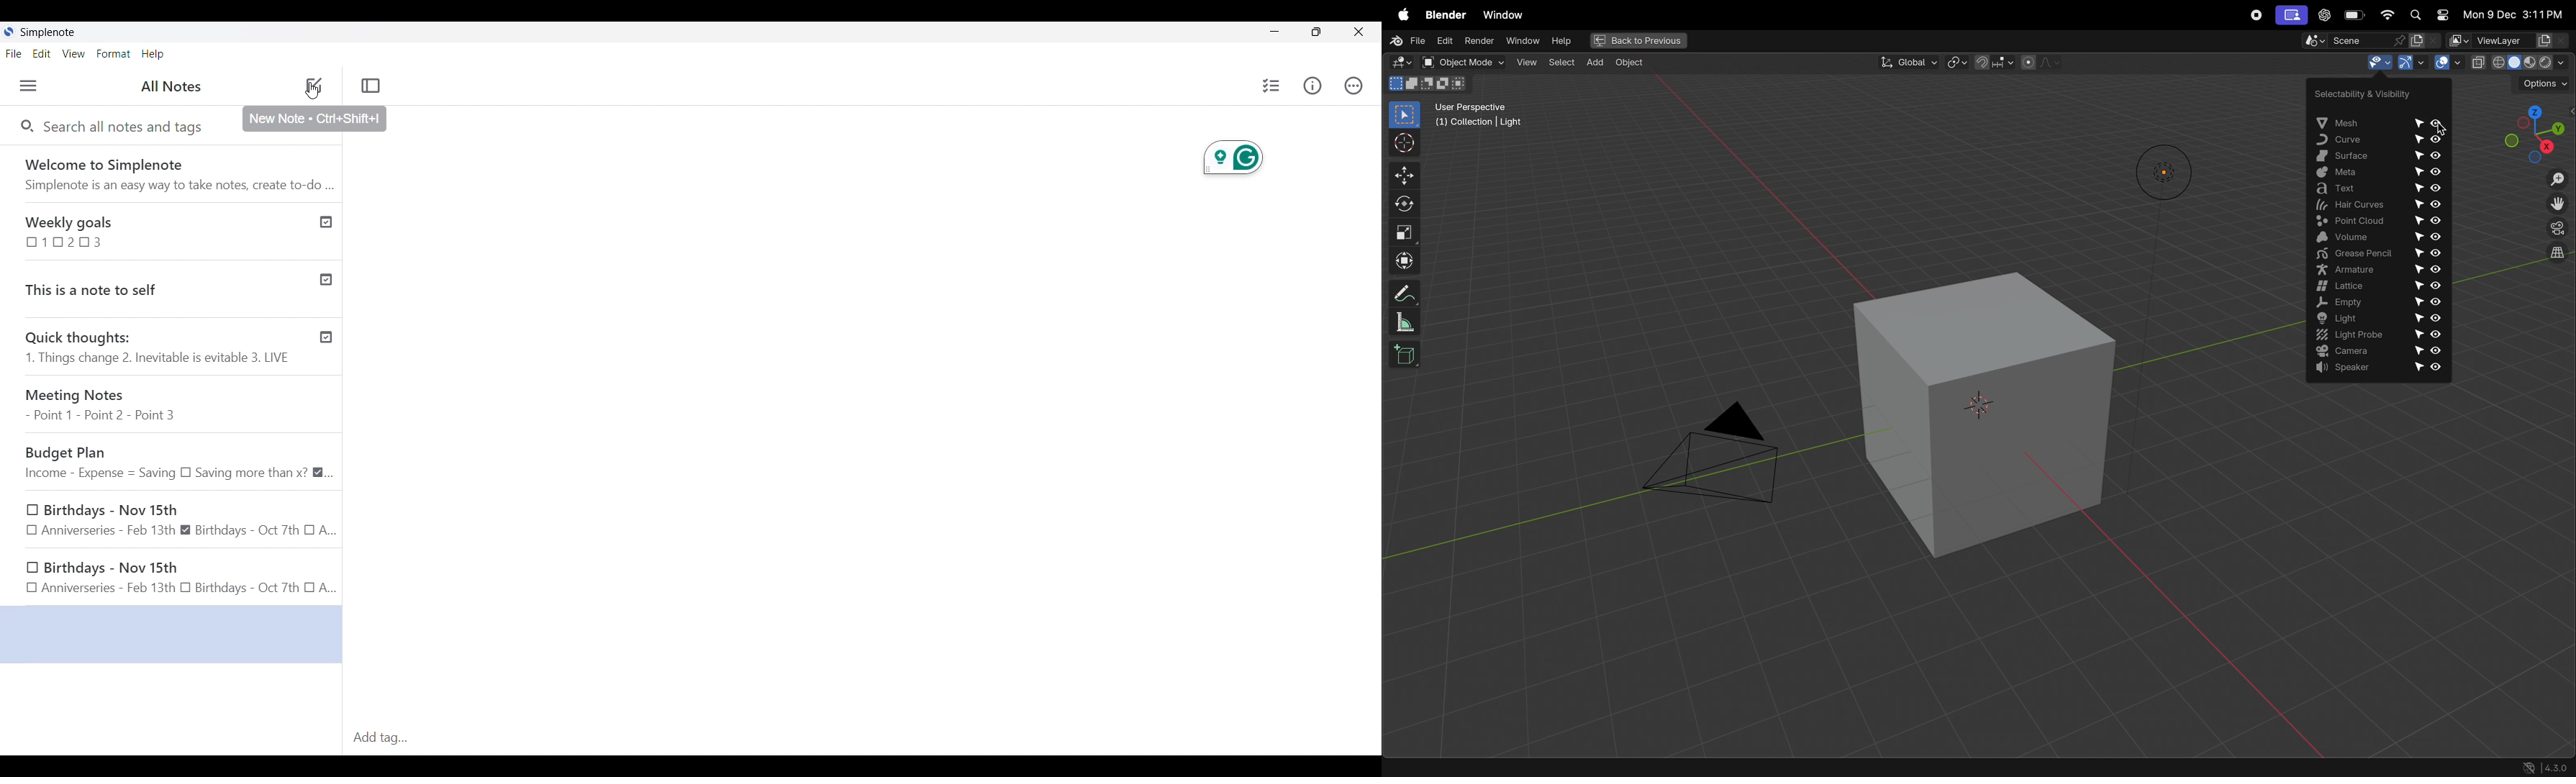 Image resolution: width=2576 pixels, height=784 pixels. Describe the element at coordinates (2558, 204) in the screenshot. I see `move the view` at that location.